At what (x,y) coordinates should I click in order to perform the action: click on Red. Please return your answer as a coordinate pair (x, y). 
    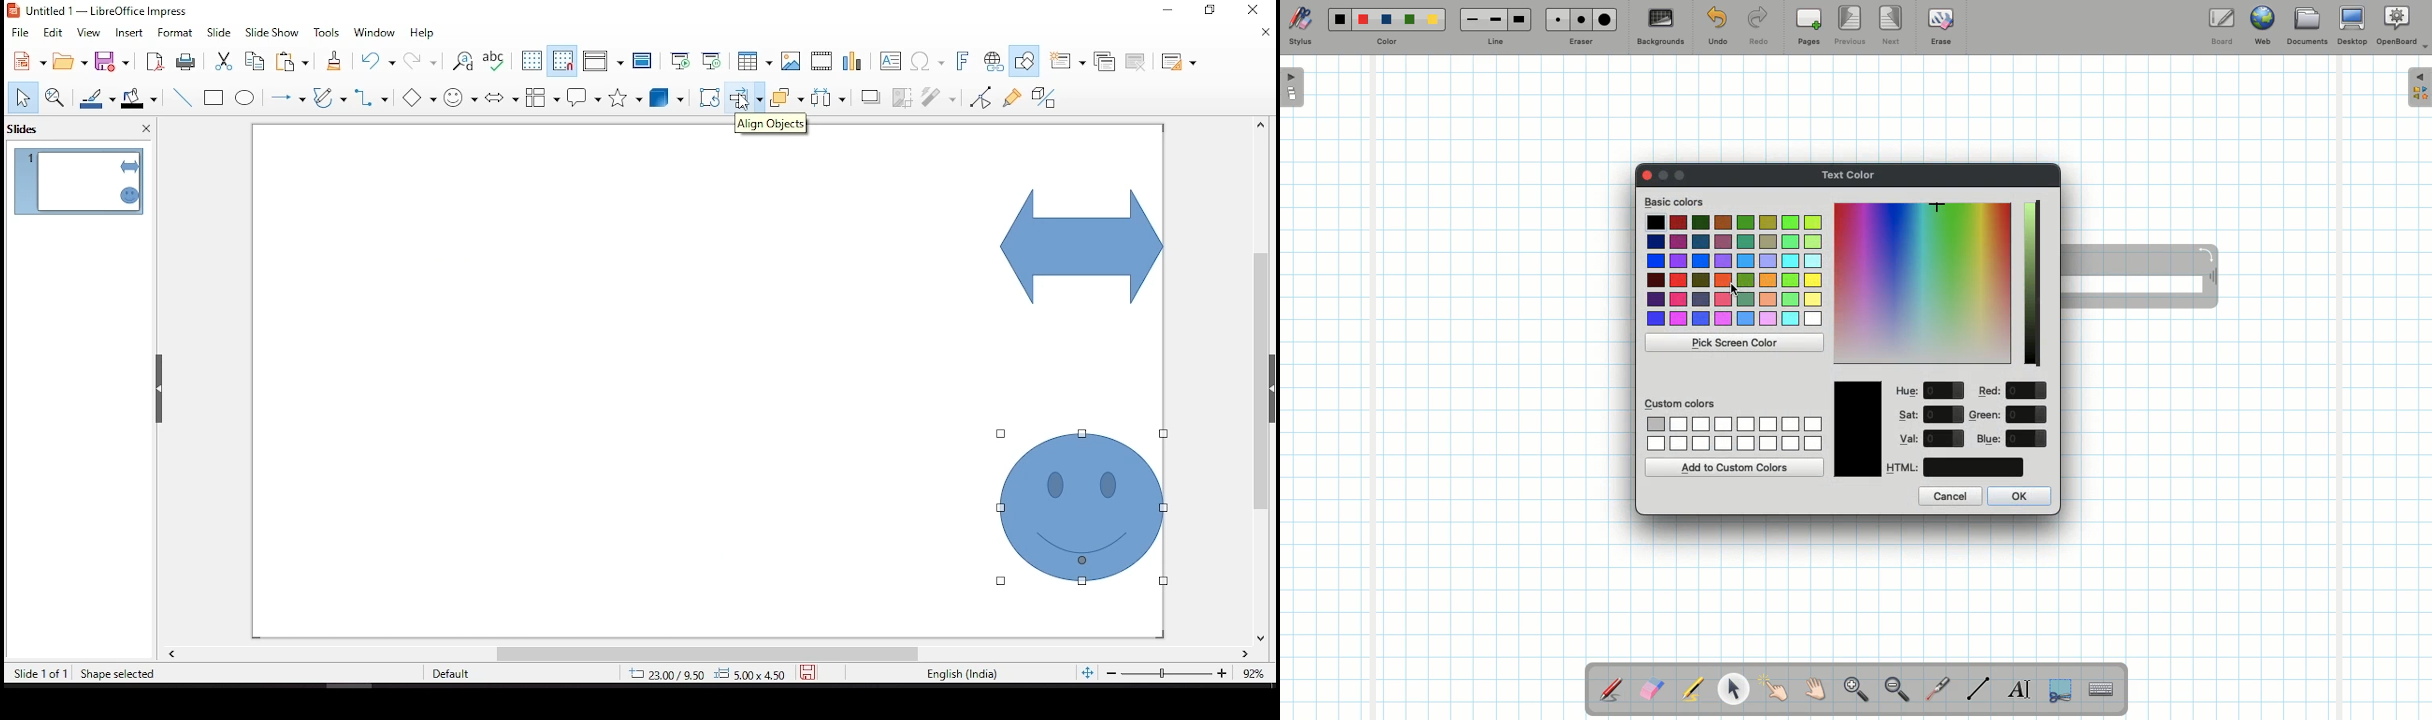
    Looking at the image, I should click on (1990, 391).